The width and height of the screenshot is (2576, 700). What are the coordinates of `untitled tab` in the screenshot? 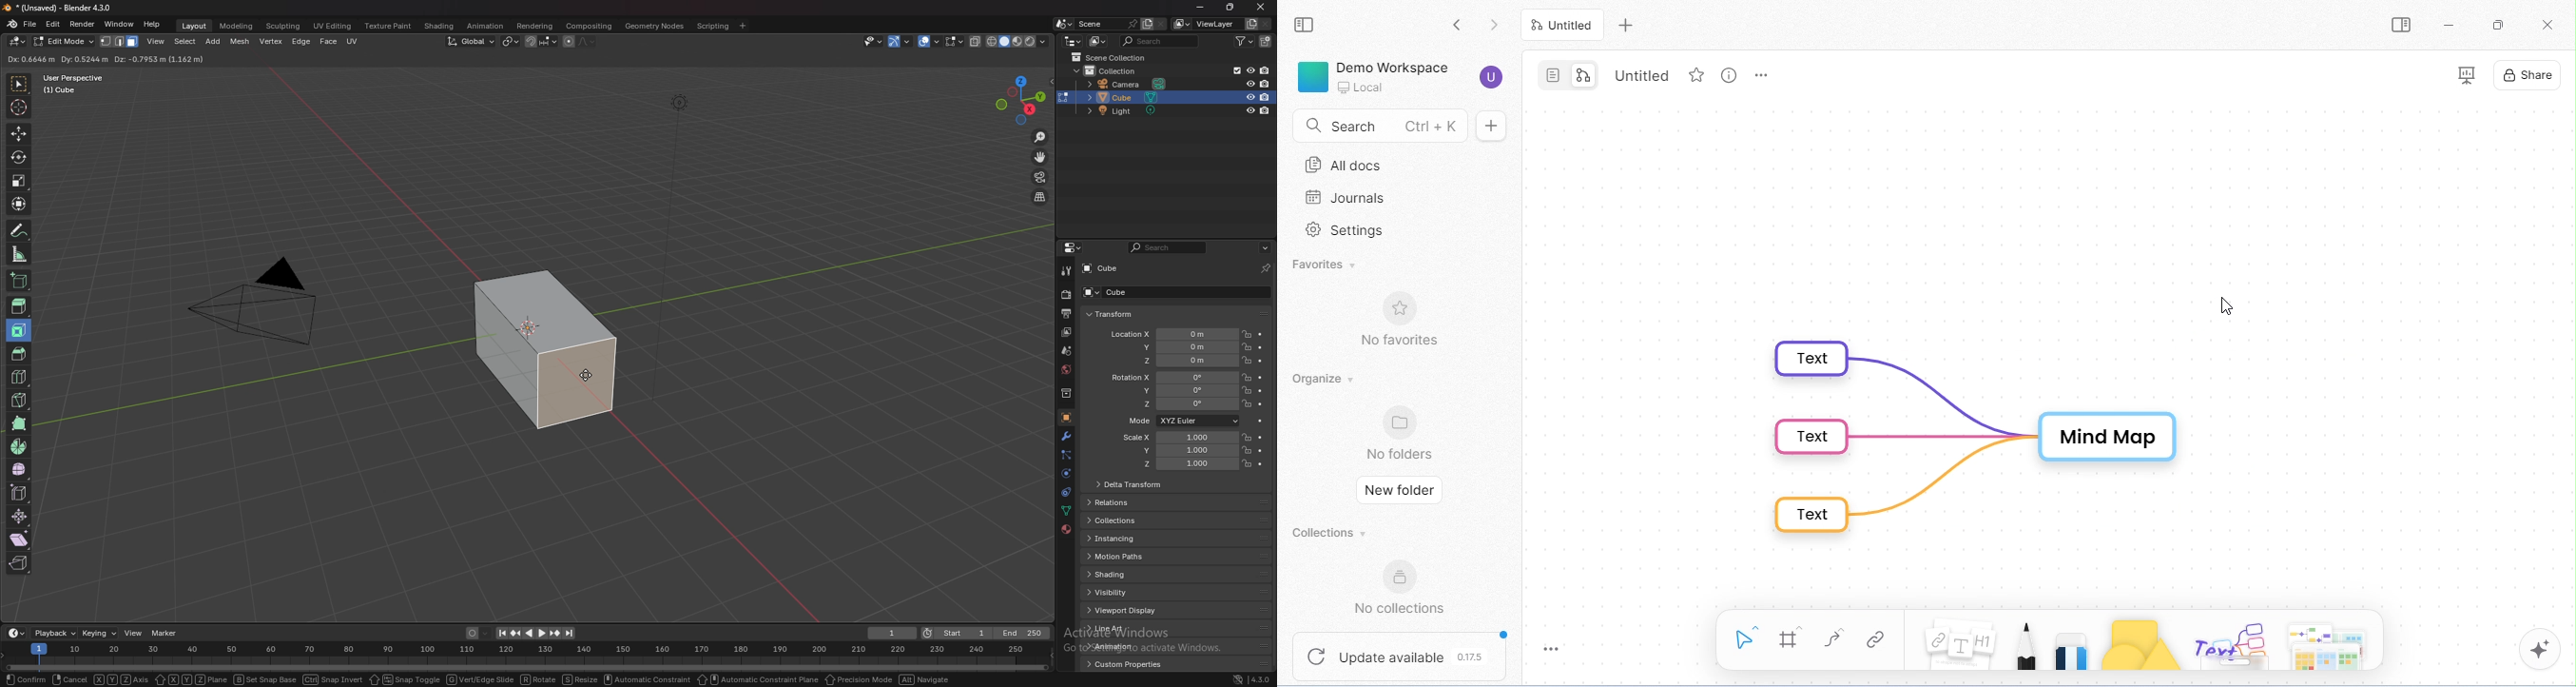 It's located at (1565, 25).